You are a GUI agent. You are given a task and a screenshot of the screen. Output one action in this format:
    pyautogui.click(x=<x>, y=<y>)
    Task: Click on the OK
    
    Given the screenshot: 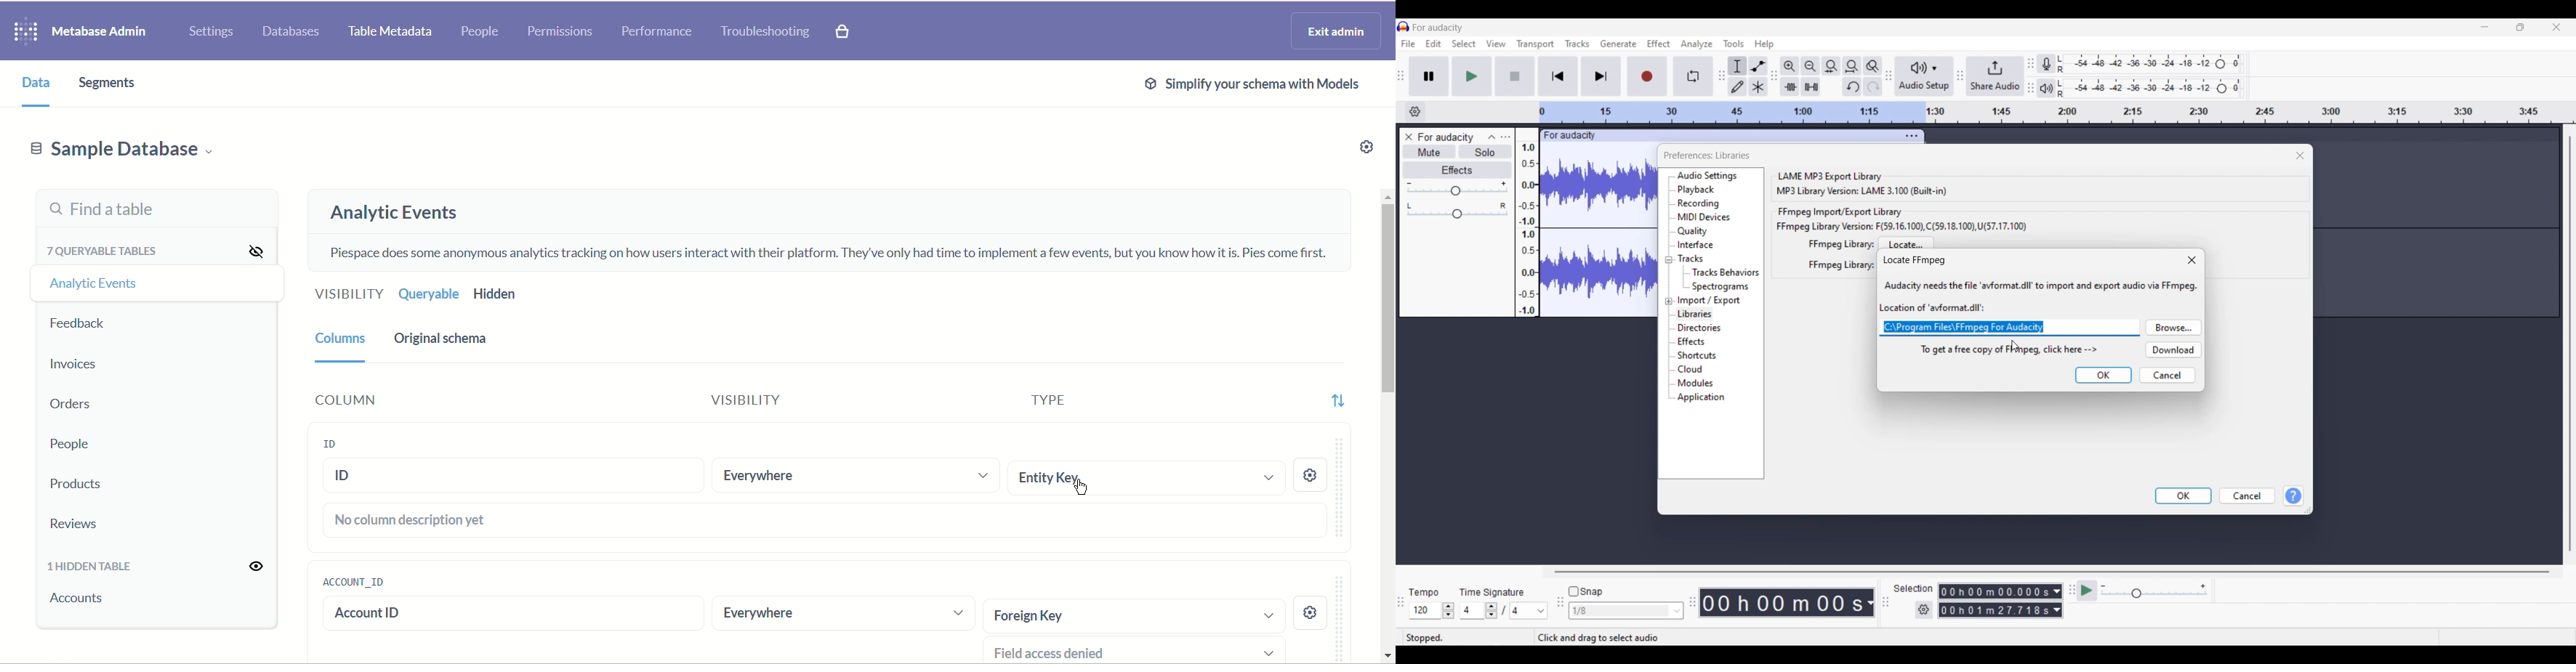 What is the action you would take?
    pyautogui.click(x=2104, y=375)
    